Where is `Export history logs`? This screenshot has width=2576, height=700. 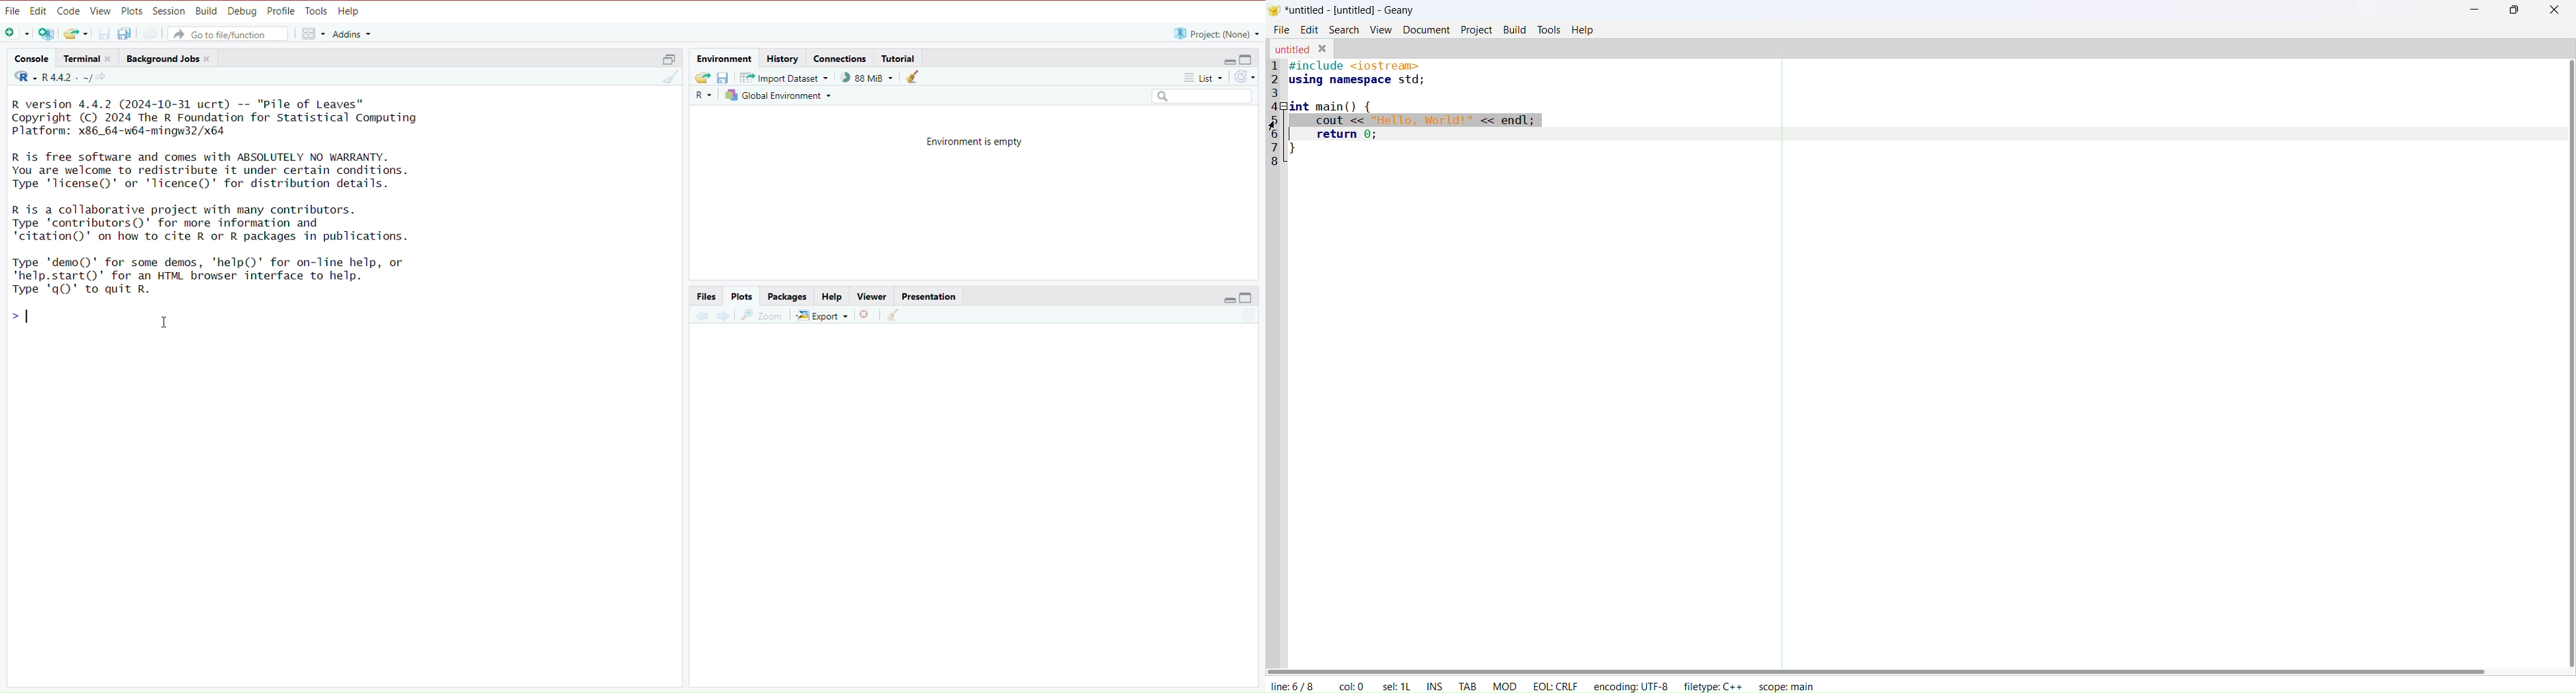
Export history logs is located at coordinates (702, 78).